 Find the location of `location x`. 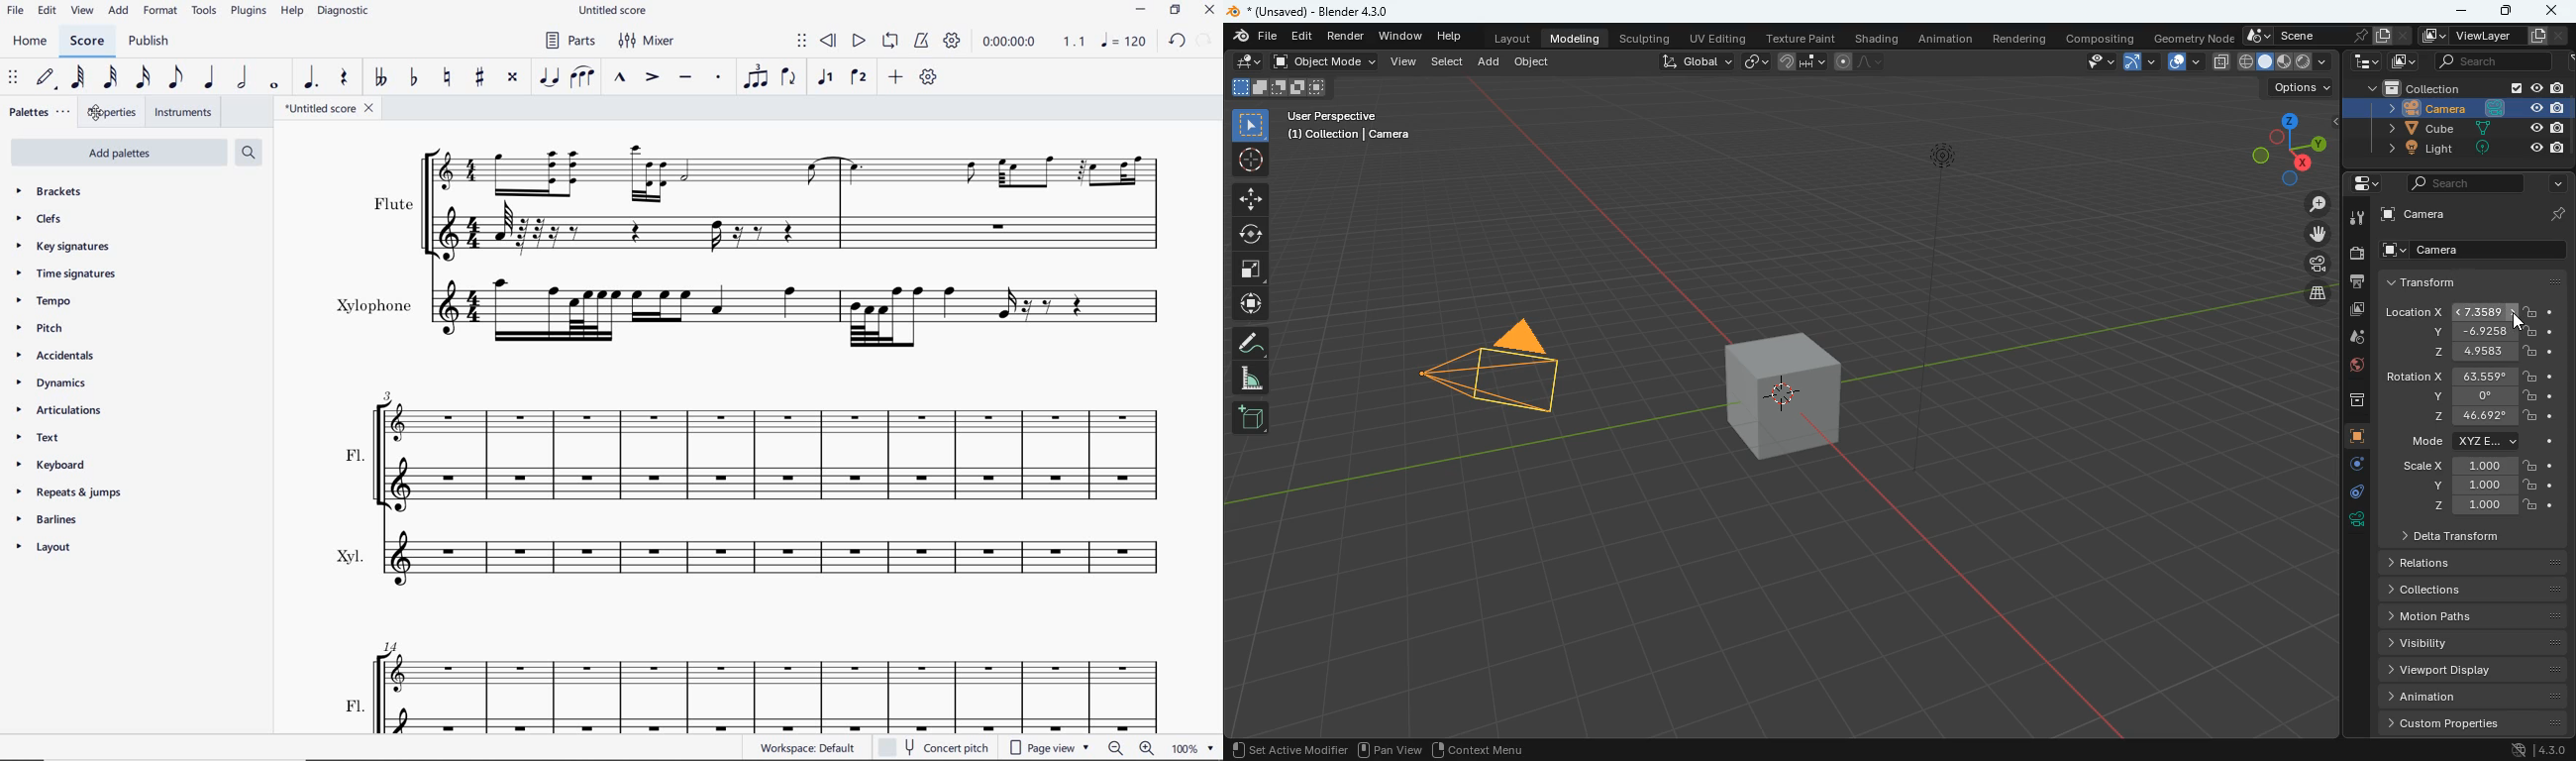

location x is located at coordinates (2476, 310).